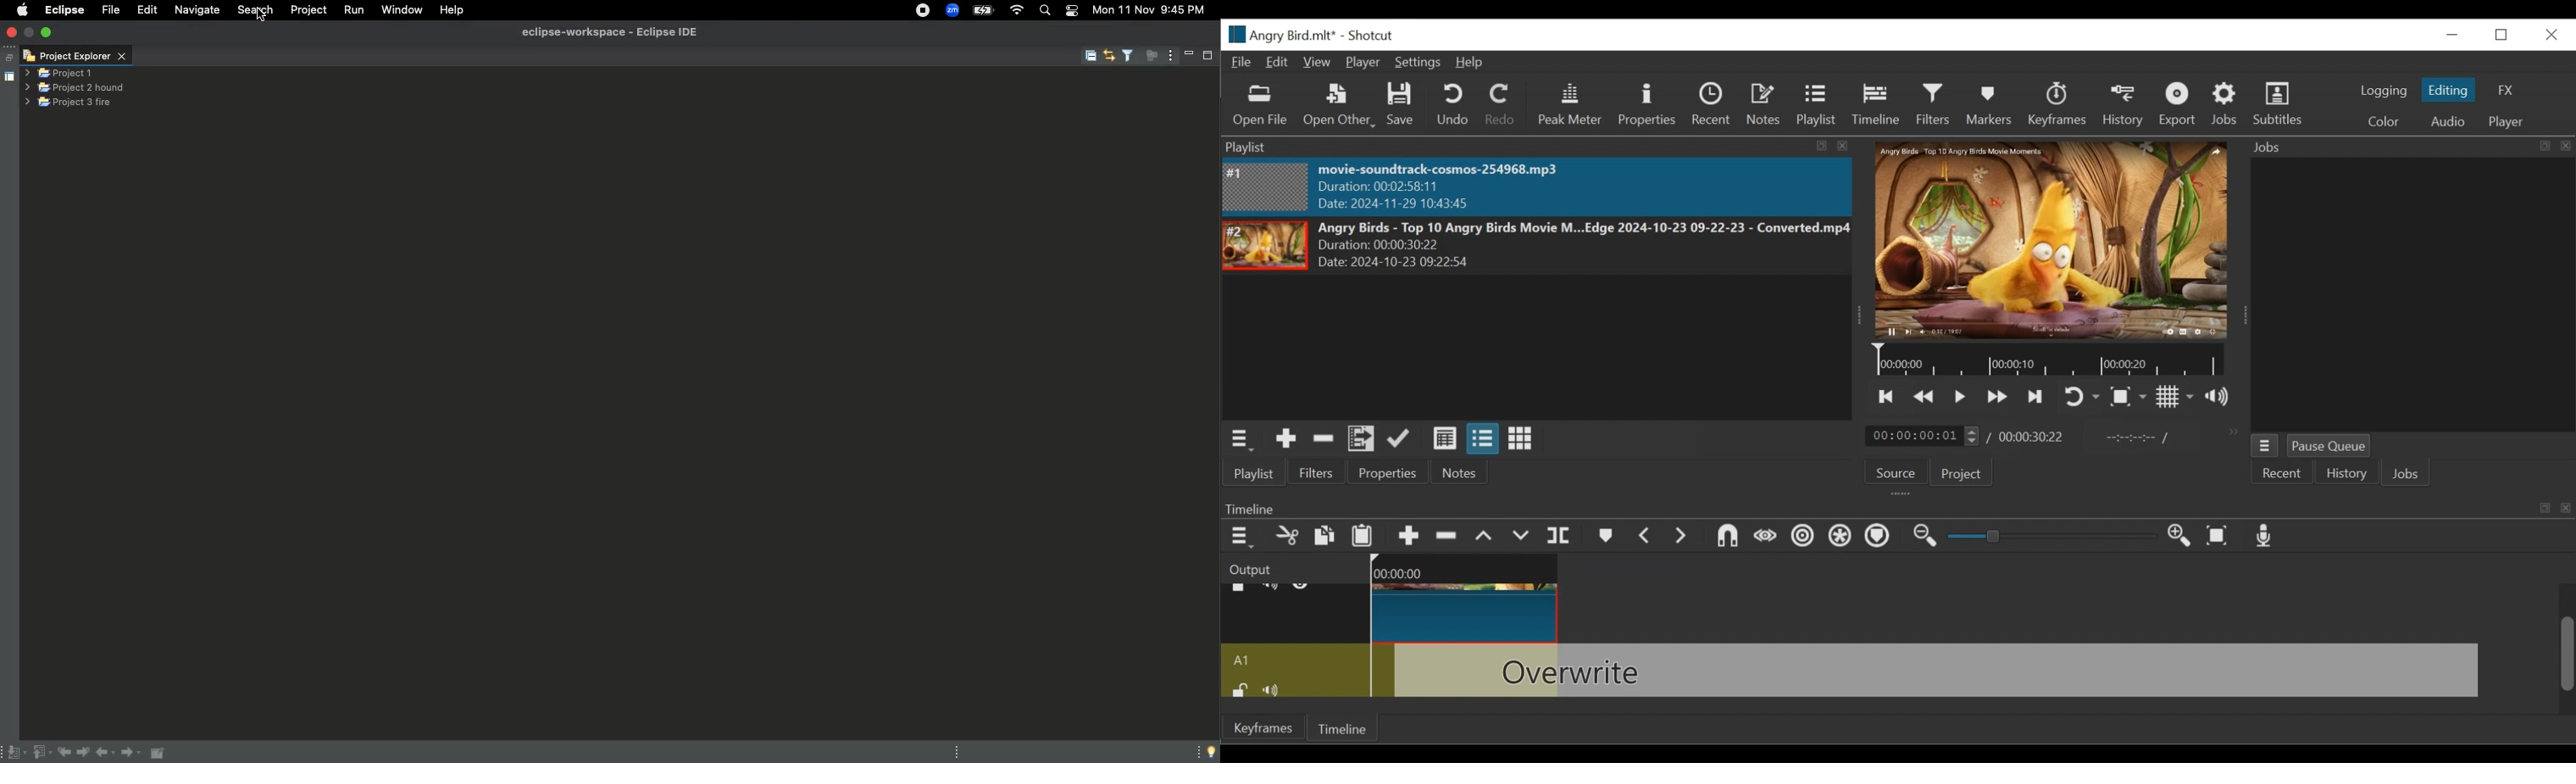 Image resolution: width=2576 pixels, height=784 pixels. I want to click on Pin editor, so click(159, 753).